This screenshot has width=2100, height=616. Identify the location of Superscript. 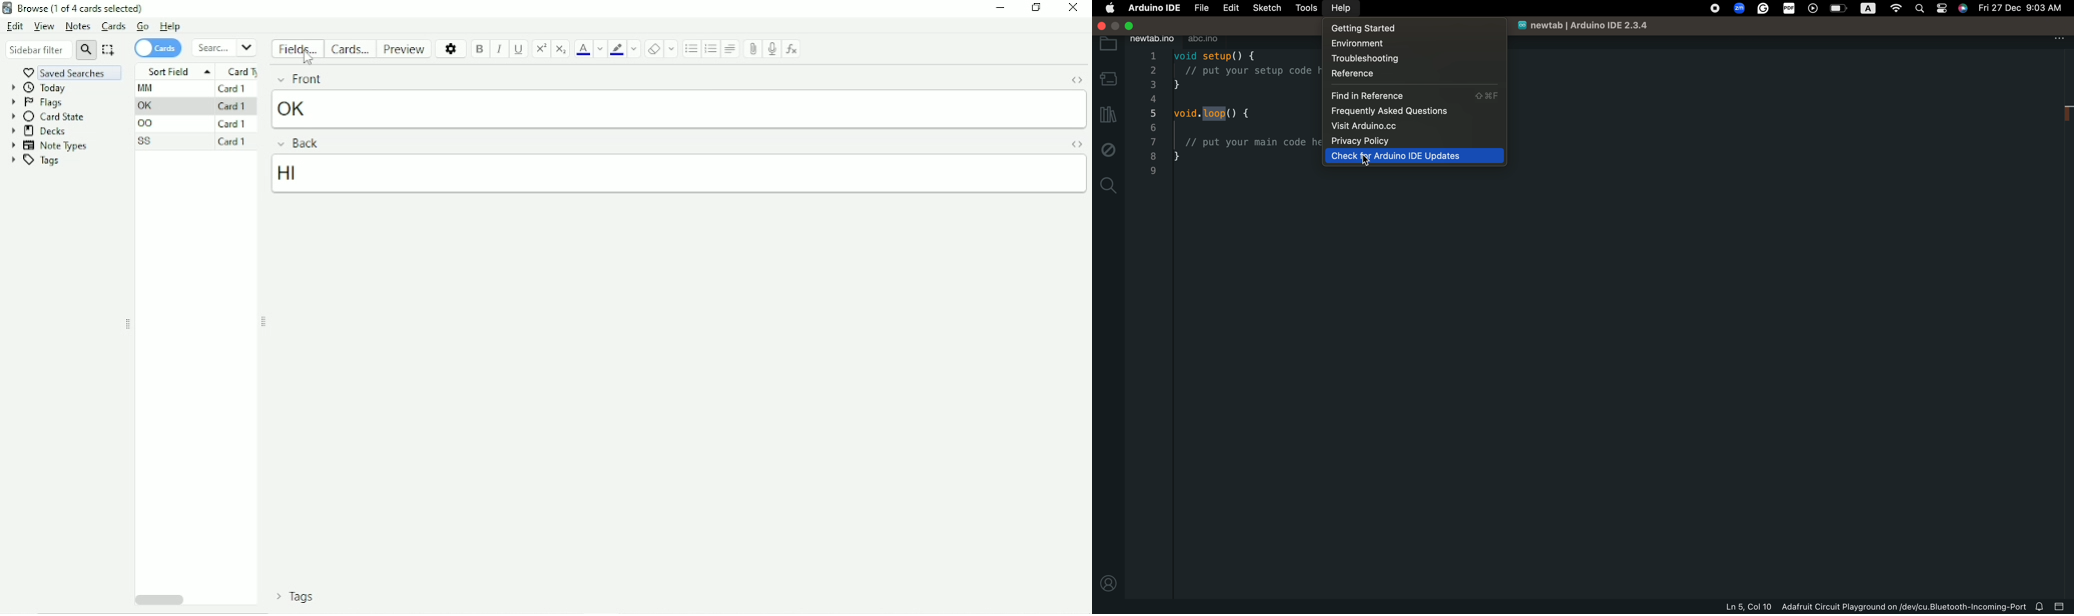
(542, 48).